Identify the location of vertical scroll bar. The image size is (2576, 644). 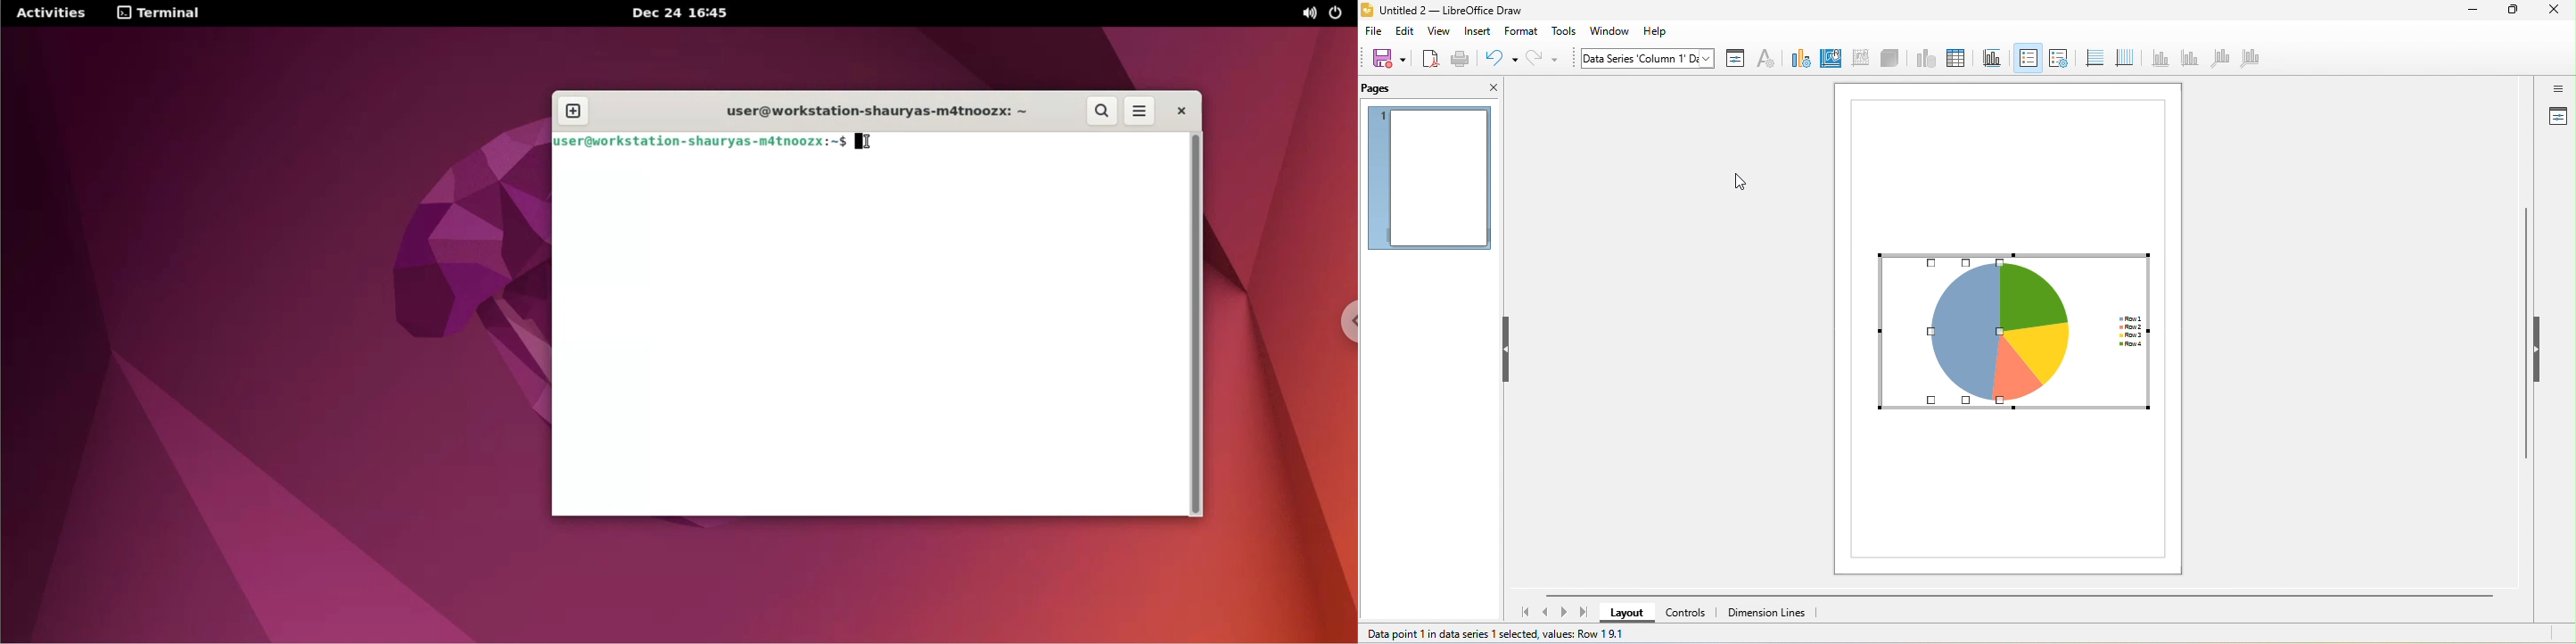
(2526, 339).